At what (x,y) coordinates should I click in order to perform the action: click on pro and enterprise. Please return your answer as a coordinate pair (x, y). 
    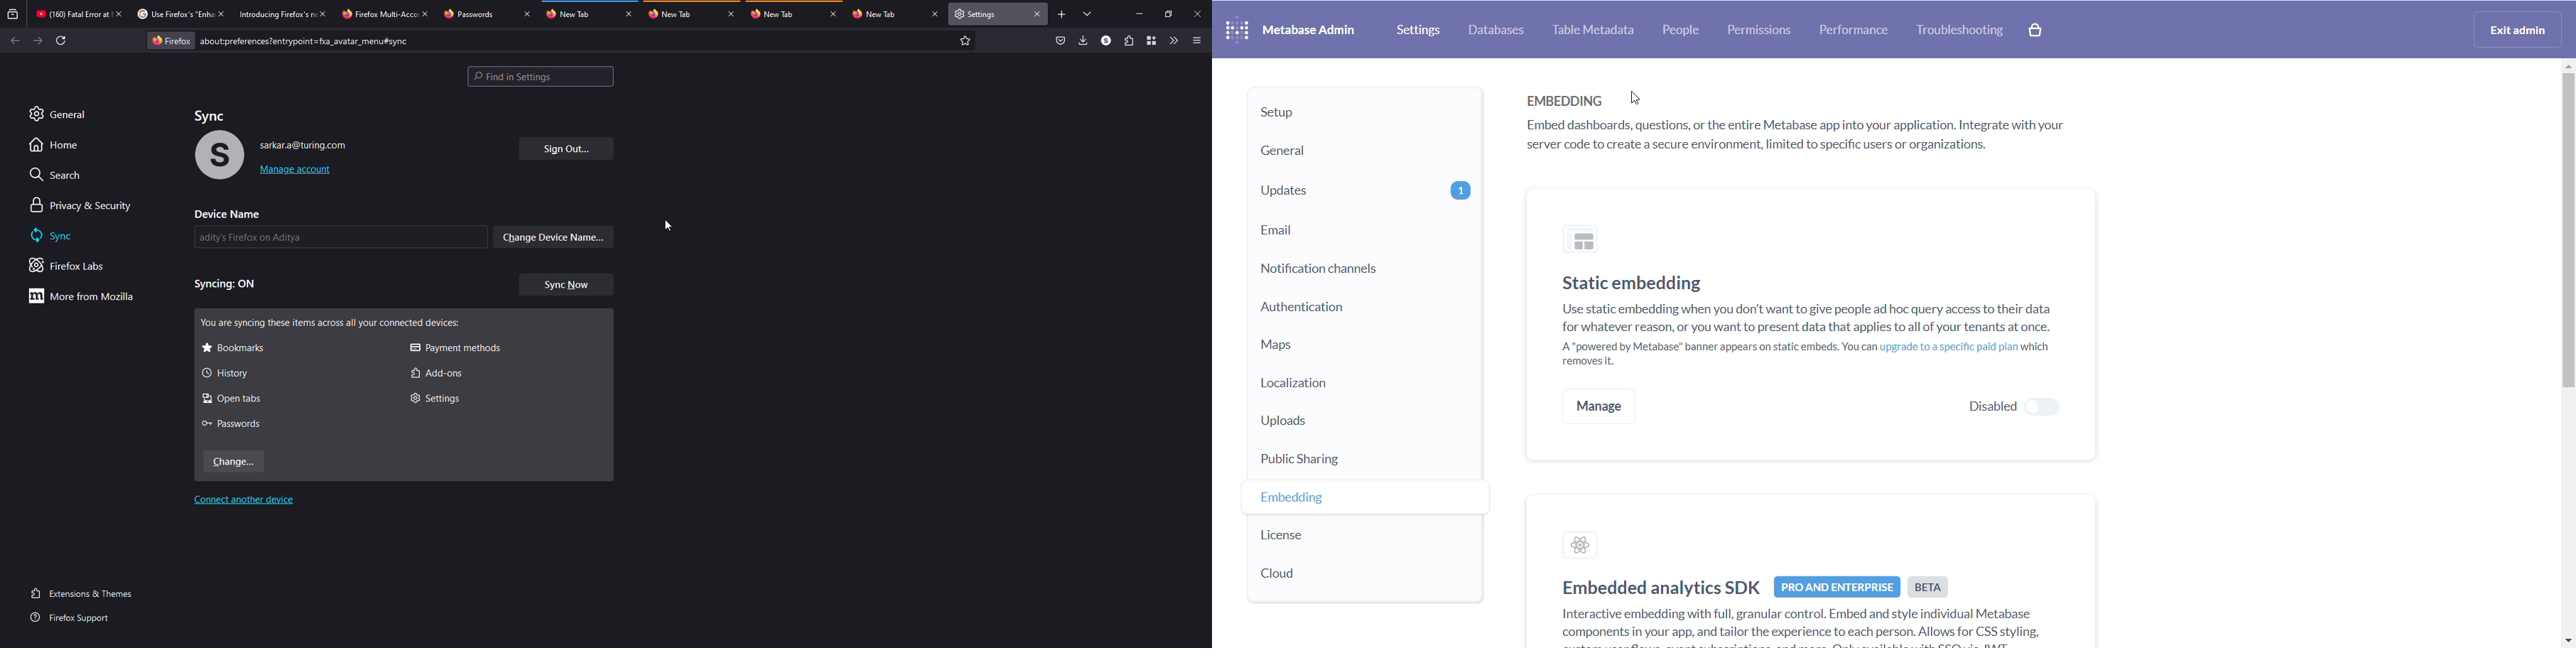
    Looking at the image, I should click on (1839, 588).